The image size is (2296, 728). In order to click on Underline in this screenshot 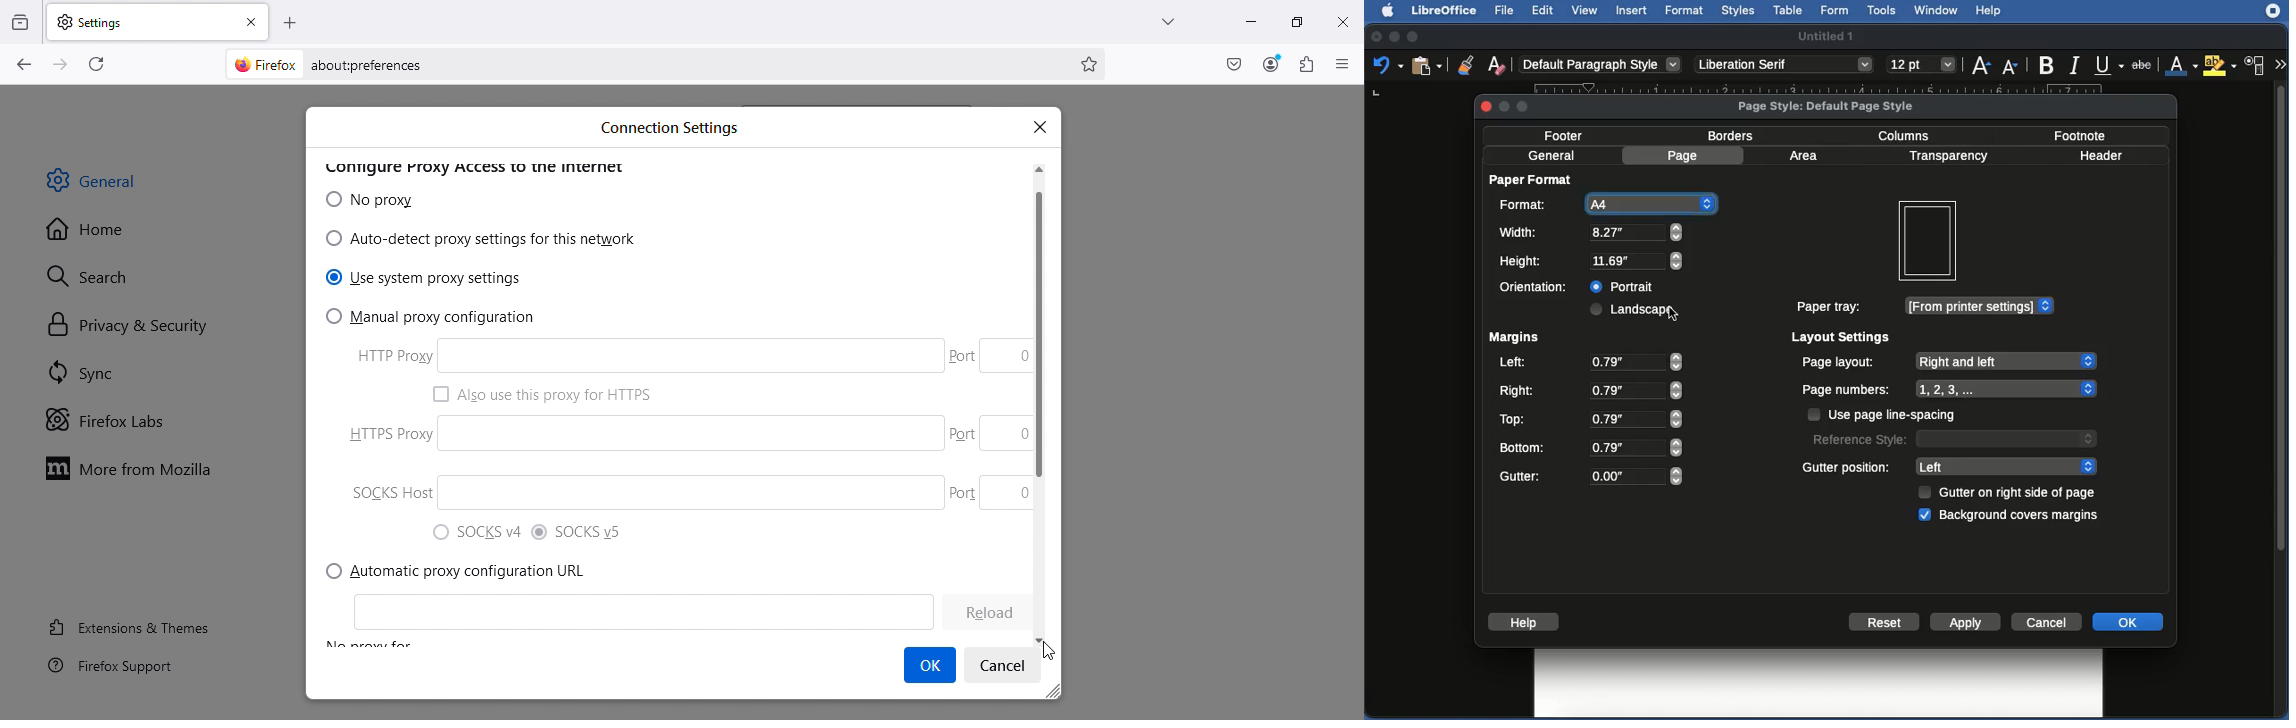, I will do `click(2106, 64)`.